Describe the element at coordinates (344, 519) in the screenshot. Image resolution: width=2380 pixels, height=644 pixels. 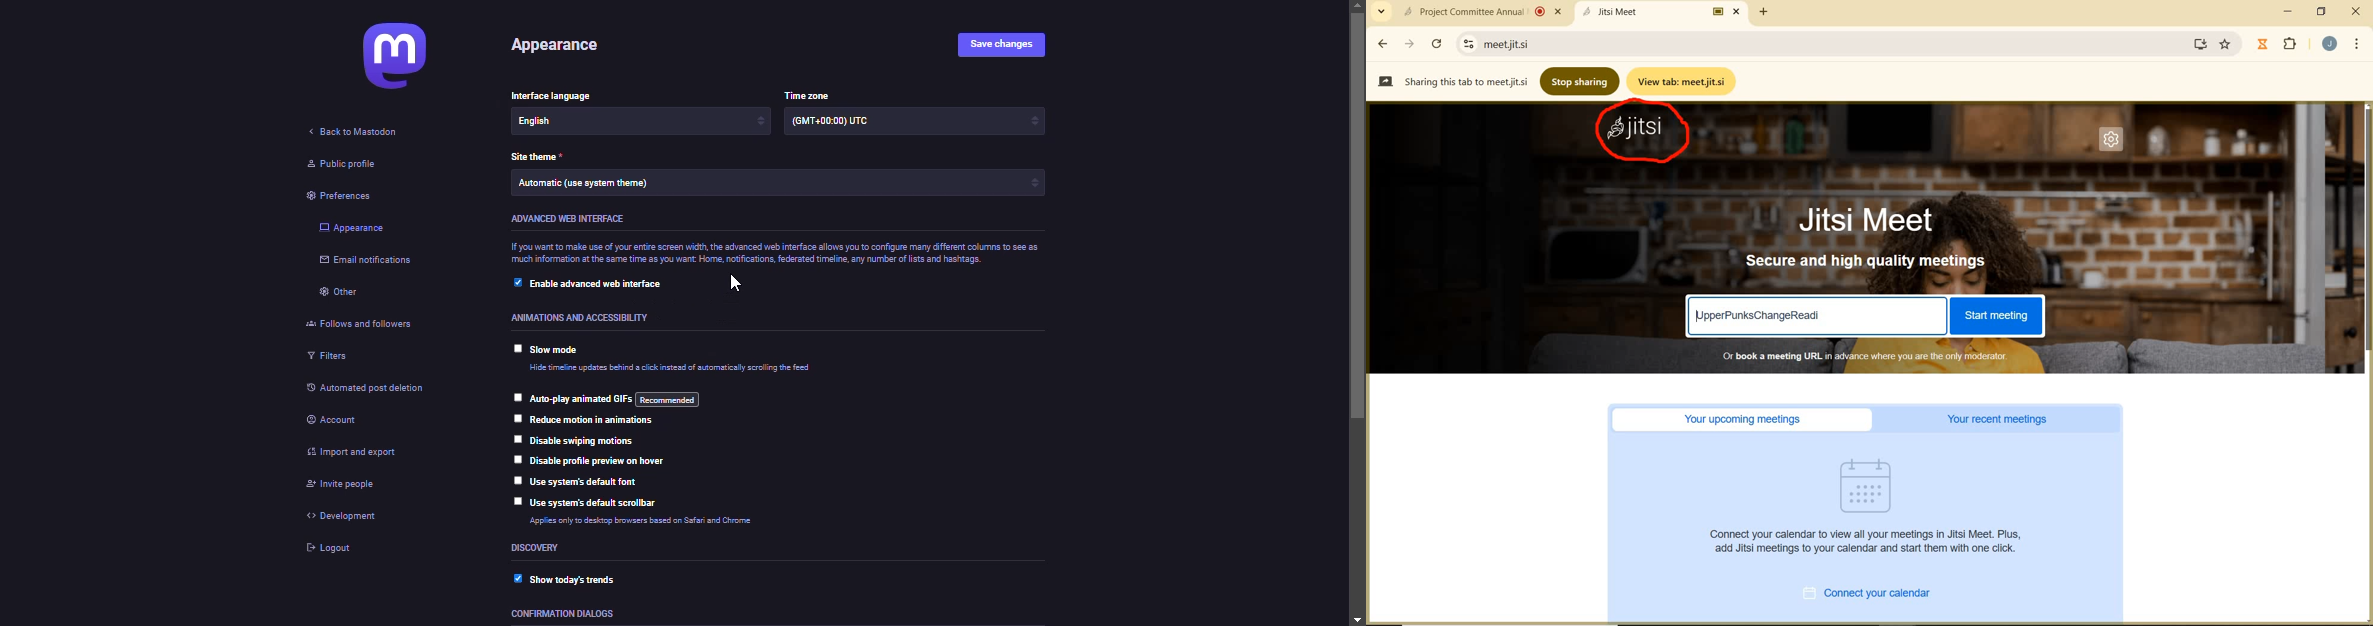
I see `development` at that location.